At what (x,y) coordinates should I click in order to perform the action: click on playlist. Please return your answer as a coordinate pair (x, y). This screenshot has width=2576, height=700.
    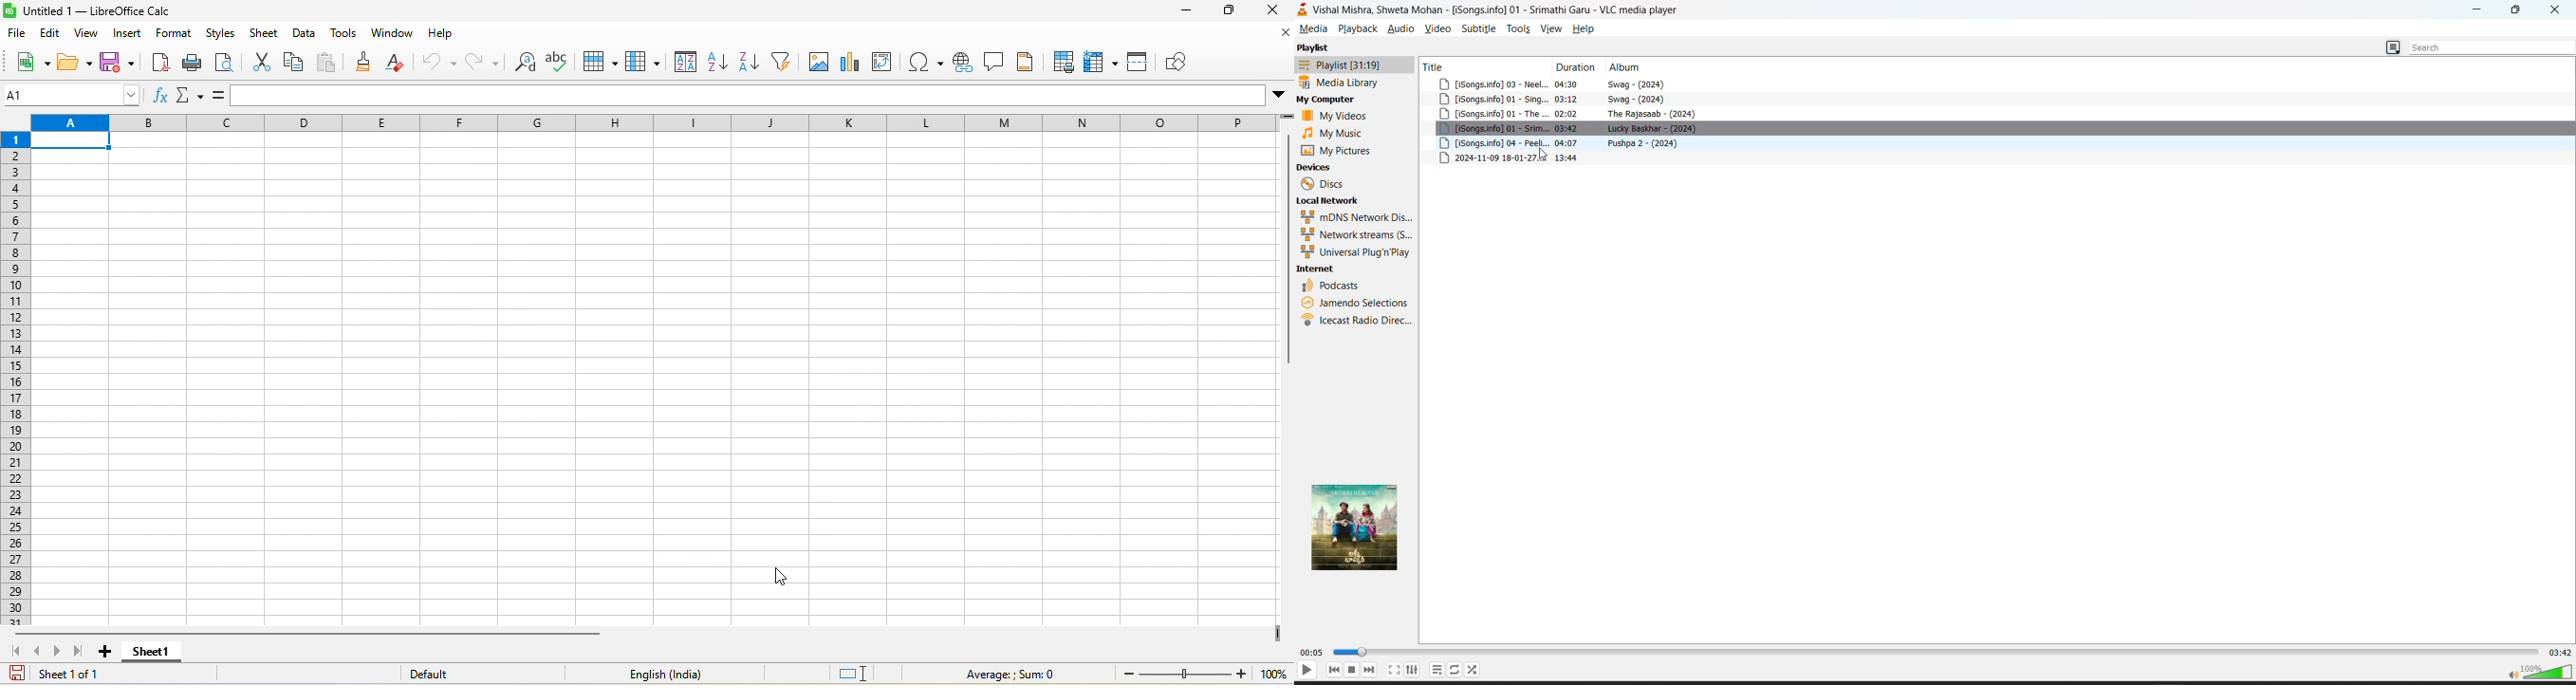
    Looking at the image, I should click on (1315, 49).